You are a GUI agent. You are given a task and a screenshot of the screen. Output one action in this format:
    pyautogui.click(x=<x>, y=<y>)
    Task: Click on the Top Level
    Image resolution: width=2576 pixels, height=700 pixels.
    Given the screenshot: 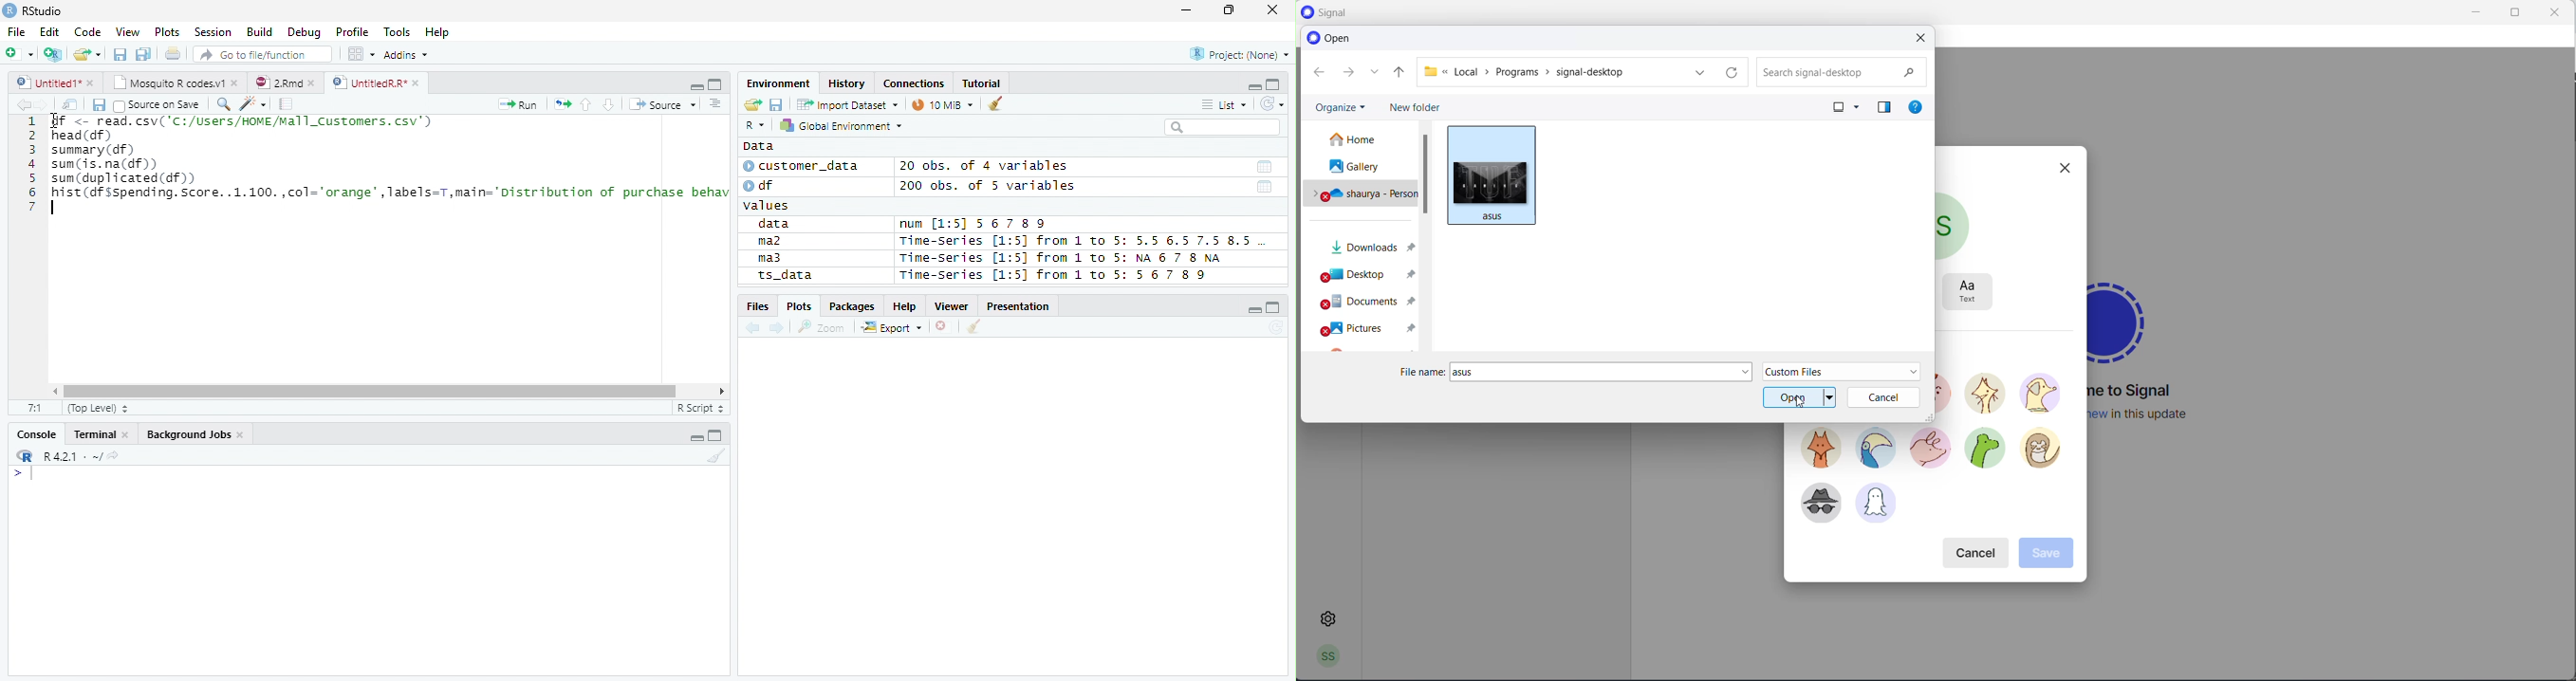 What is the action you would take?
    pyautogui.click(x=96, y=409)
    